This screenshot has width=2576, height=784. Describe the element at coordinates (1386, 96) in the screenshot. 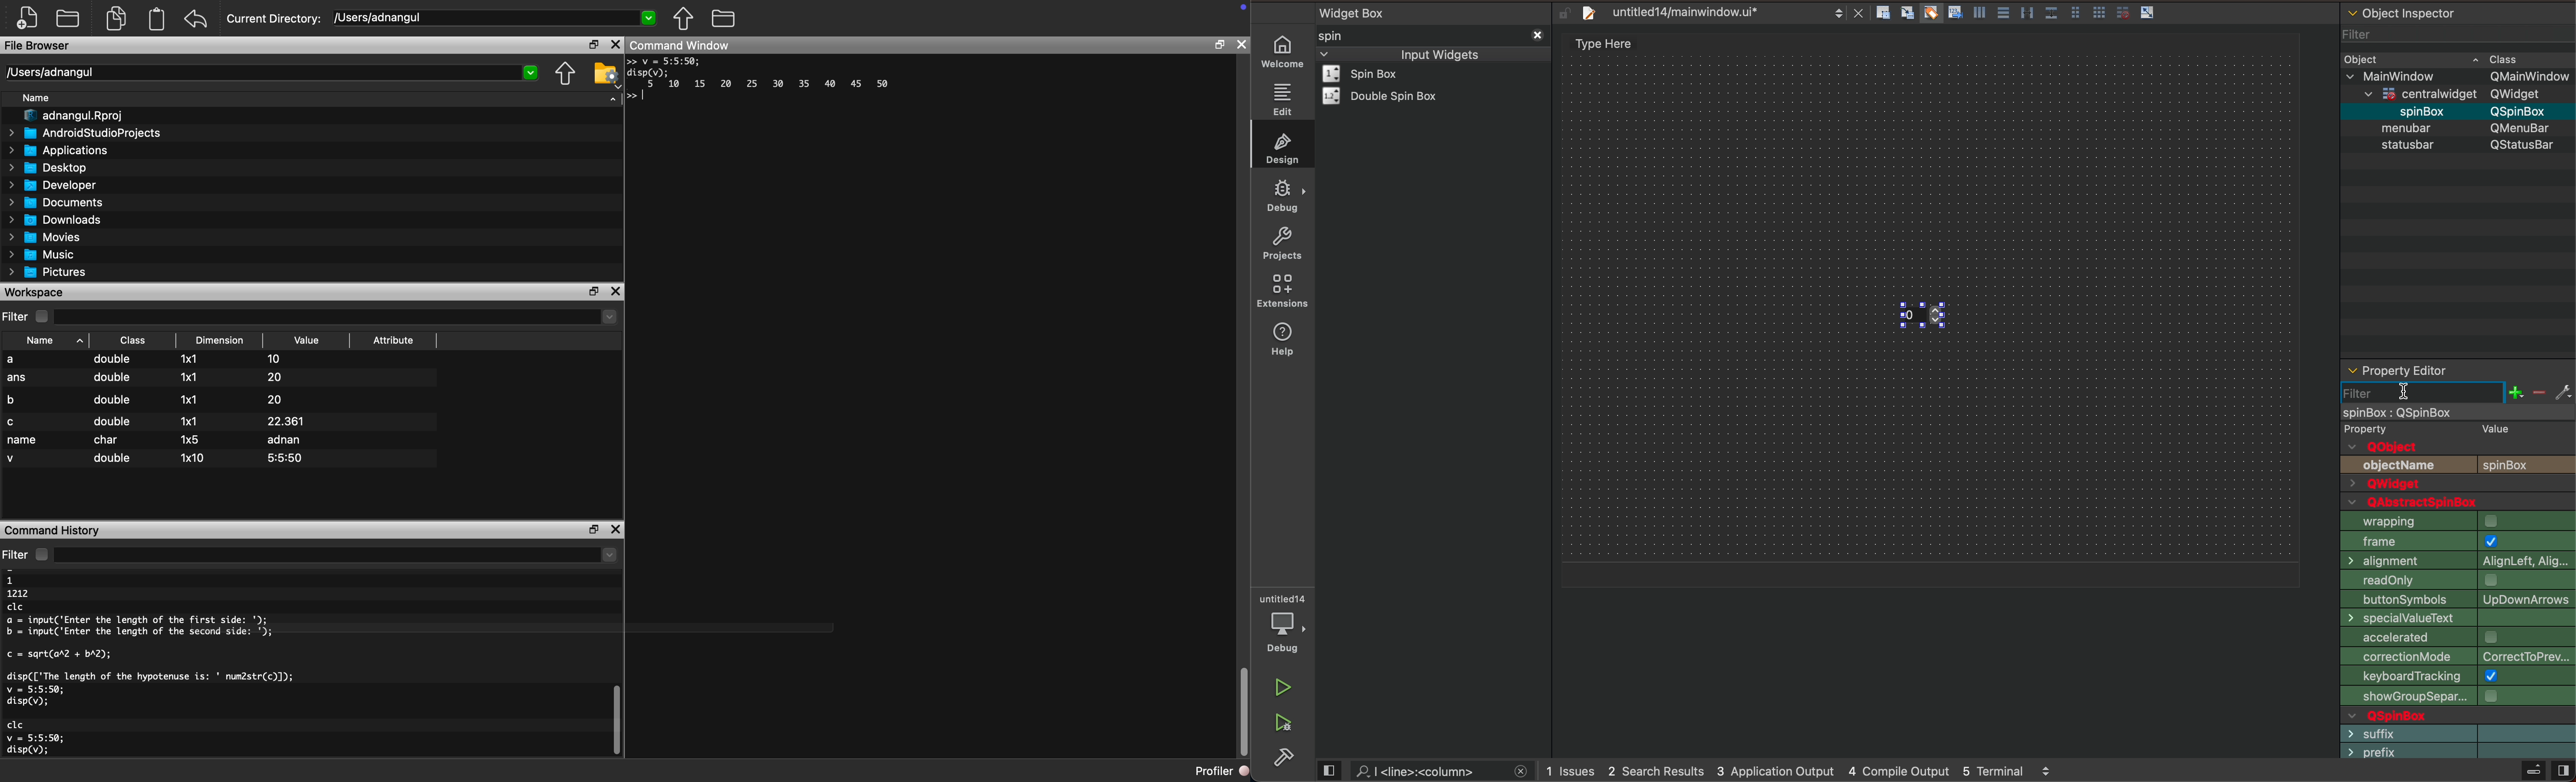

I see `widget` at that location.